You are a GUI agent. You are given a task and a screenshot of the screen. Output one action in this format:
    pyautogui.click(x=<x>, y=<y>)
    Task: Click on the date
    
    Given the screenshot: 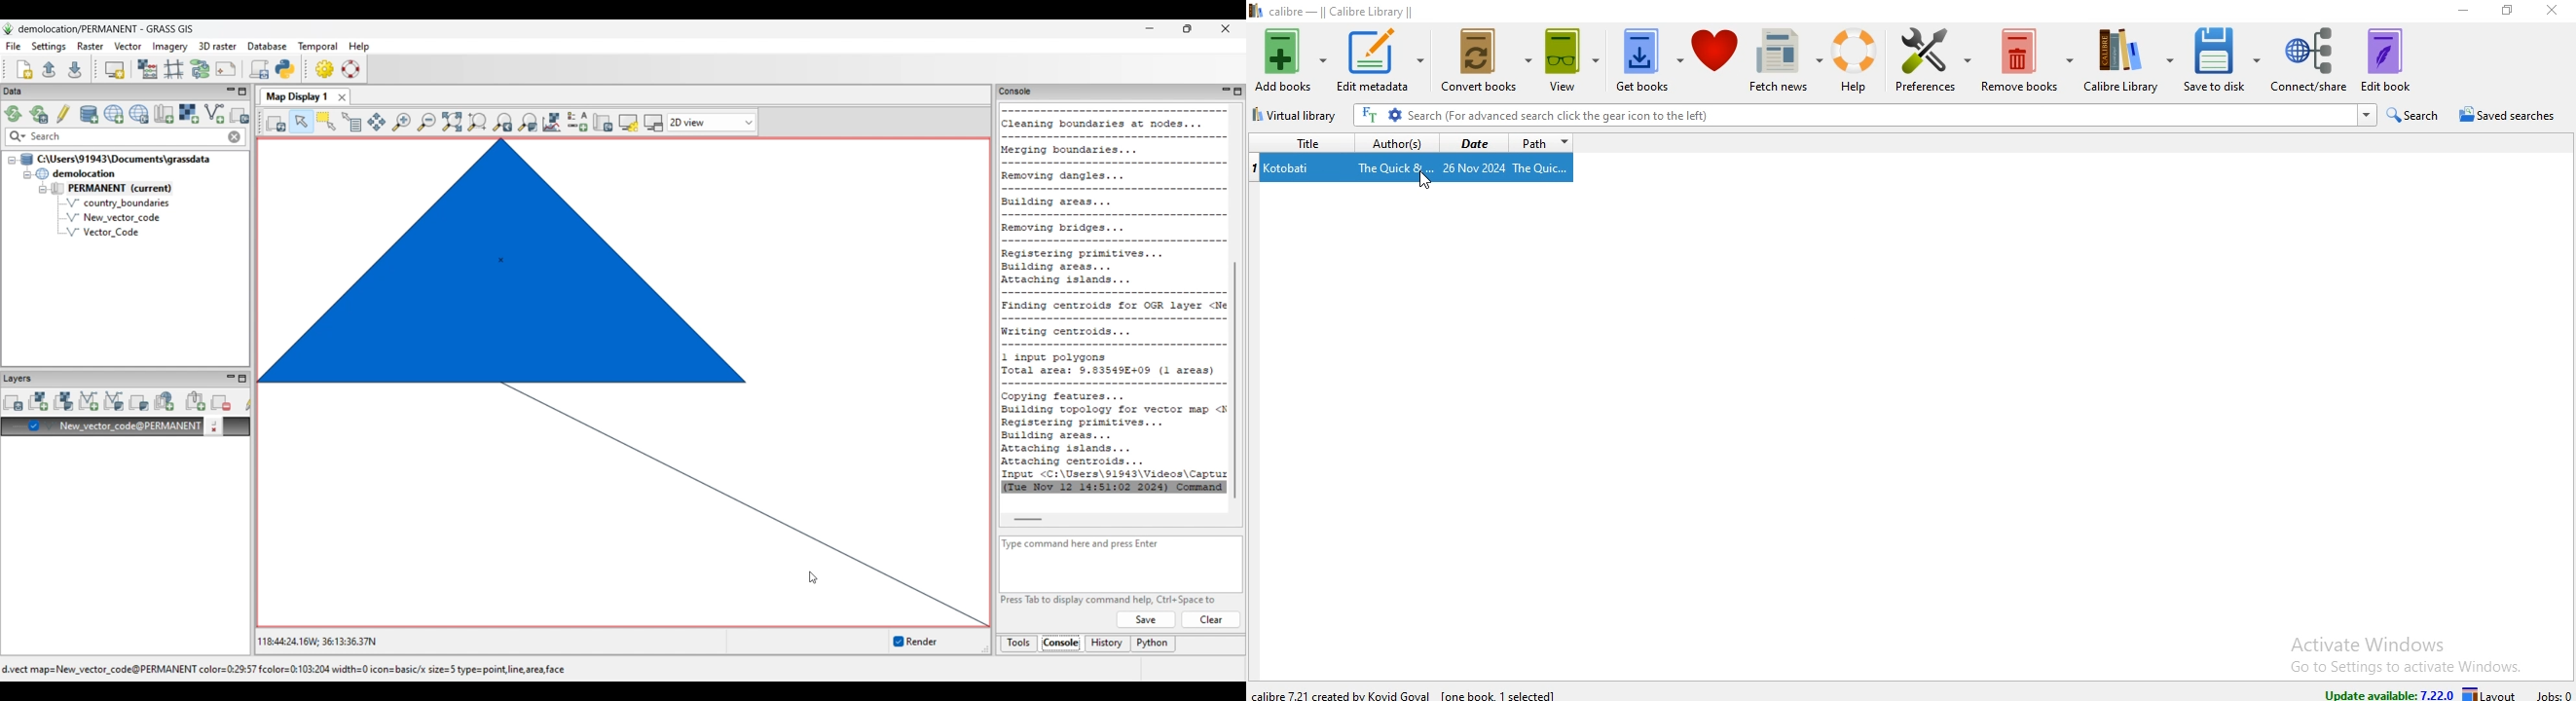 What is the action you would take?
    pyautogui.click(x=1469, y=142)
    